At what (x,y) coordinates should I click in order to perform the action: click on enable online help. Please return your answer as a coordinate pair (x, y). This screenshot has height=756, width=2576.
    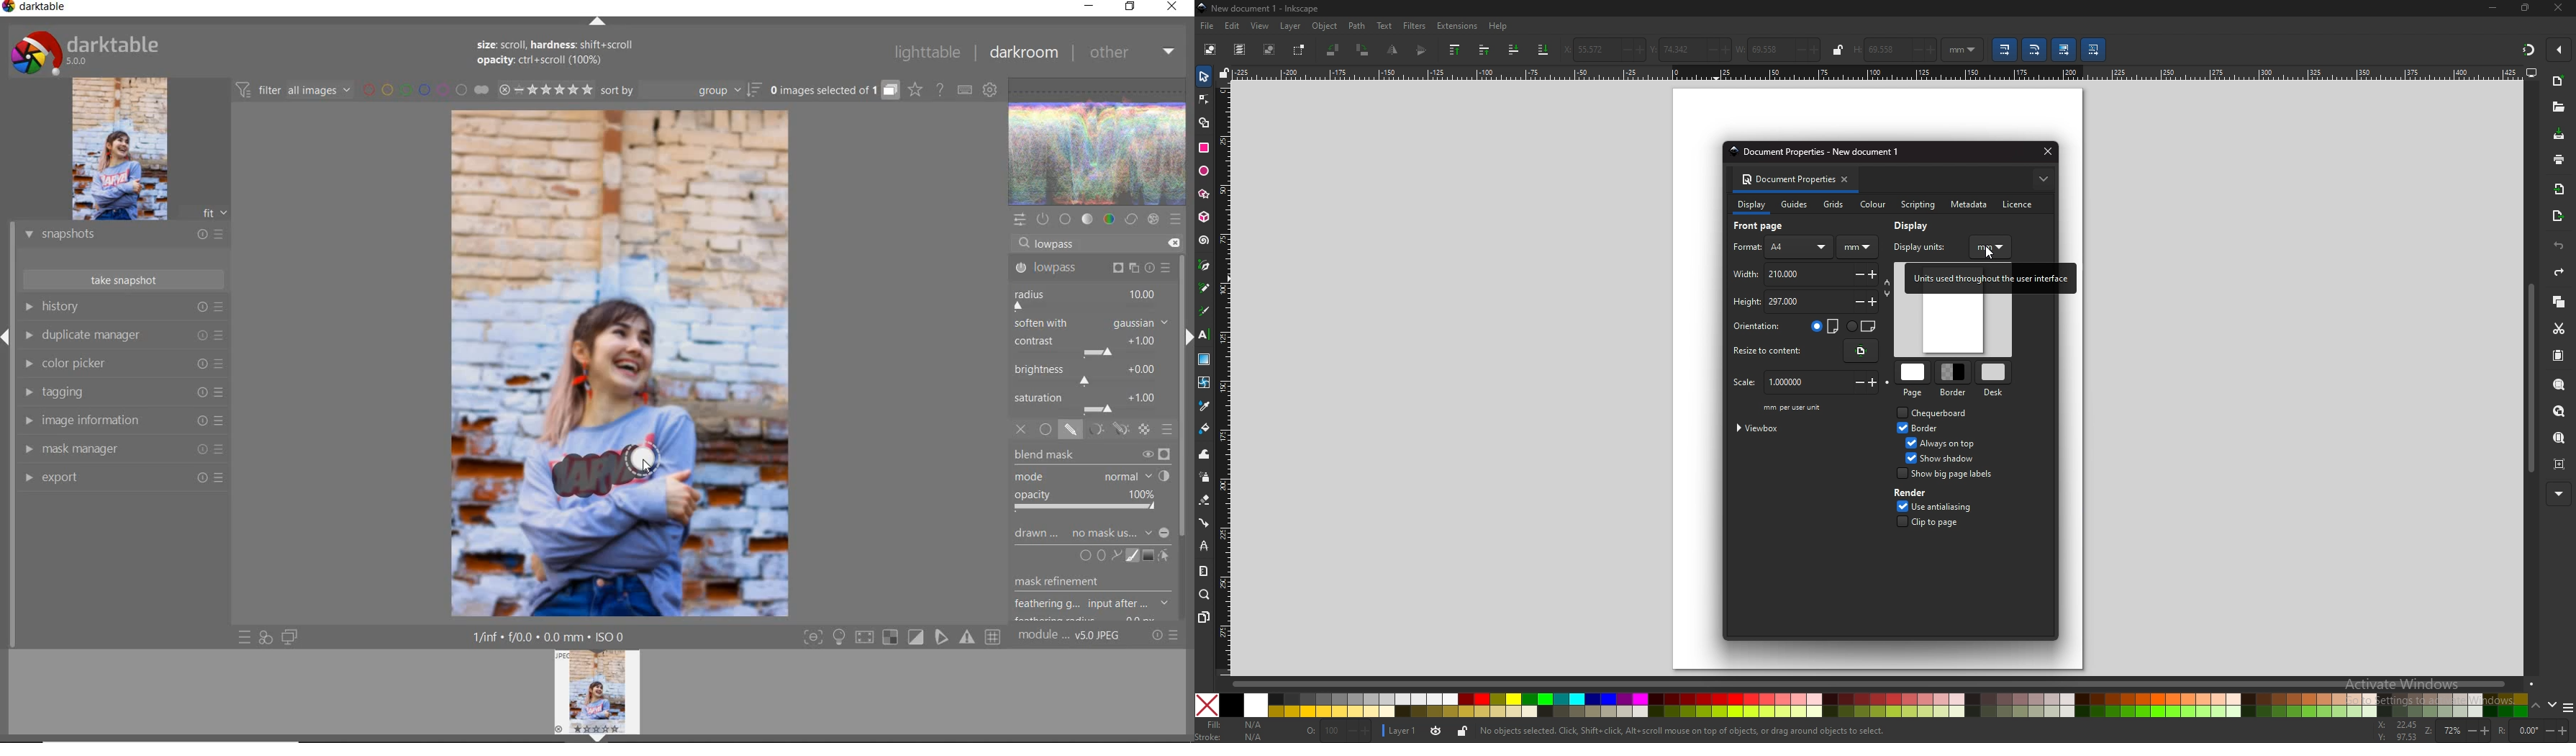
    Looking at the image, I should click on (941, 89).